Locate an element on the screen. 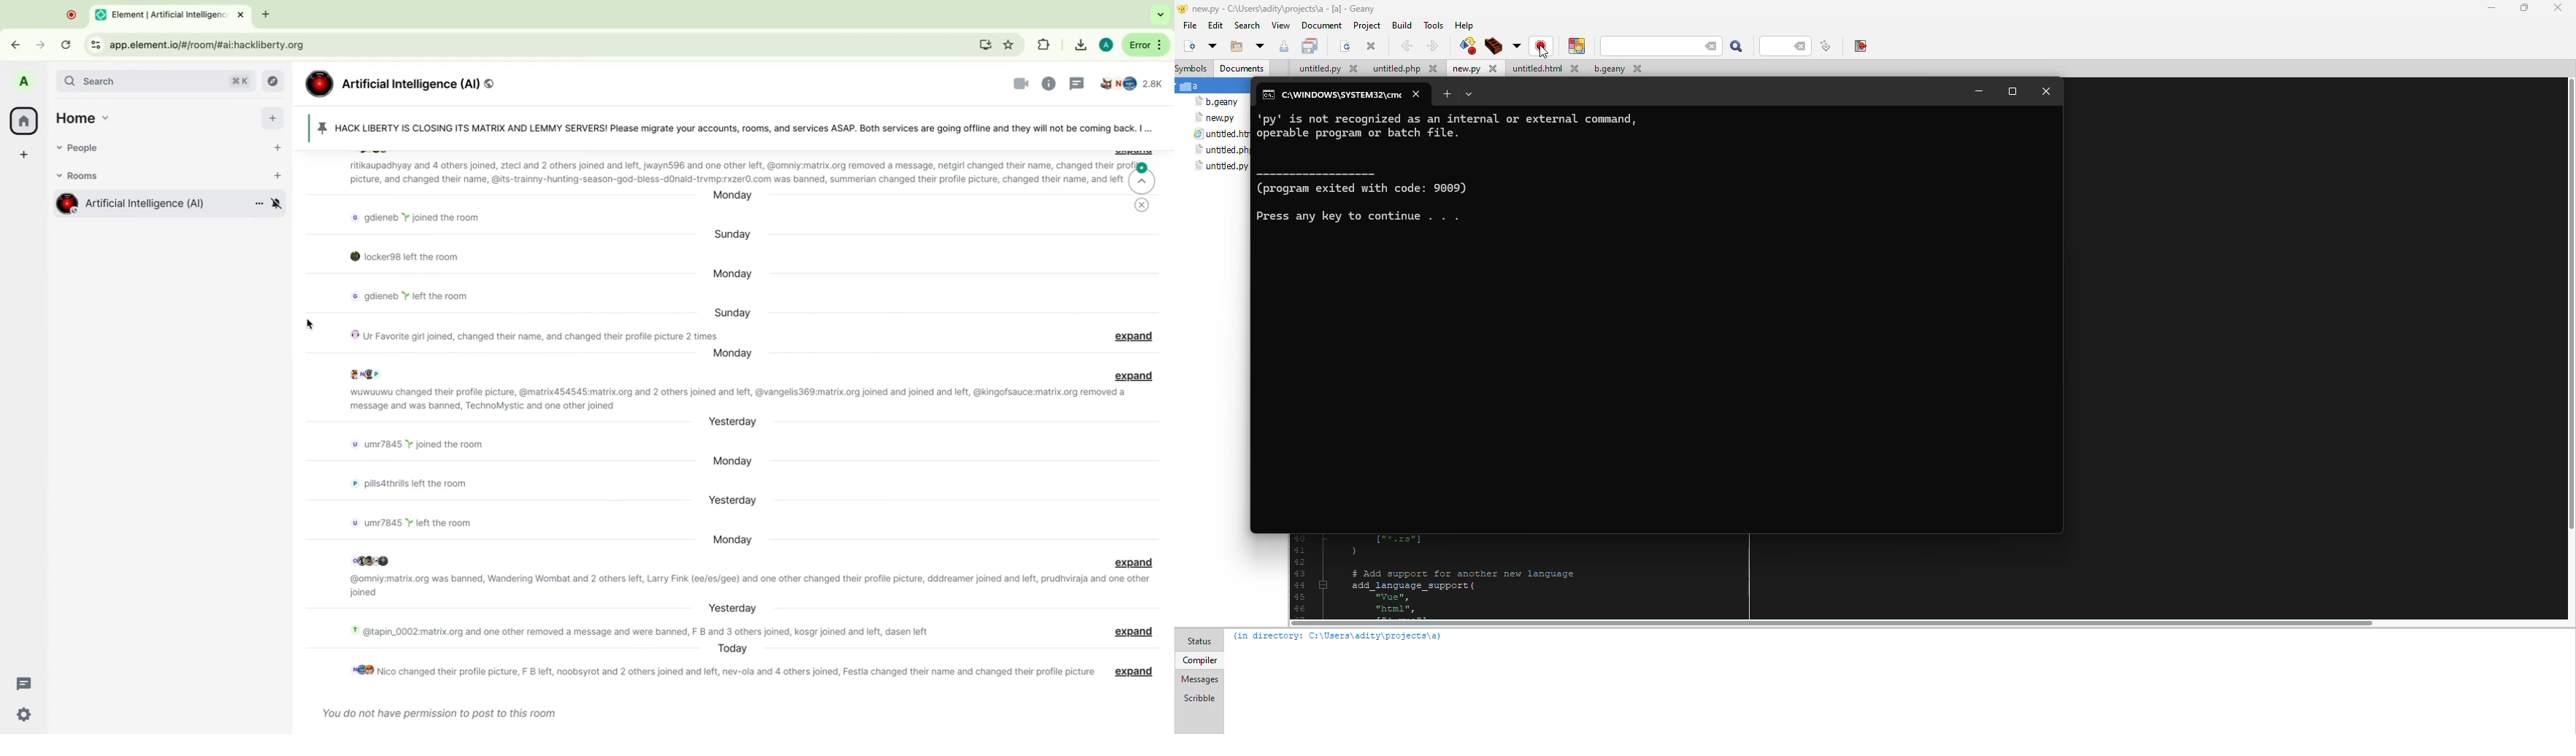 This screenshot has height=756, width=2576. url is located at coordinates (221, 45).